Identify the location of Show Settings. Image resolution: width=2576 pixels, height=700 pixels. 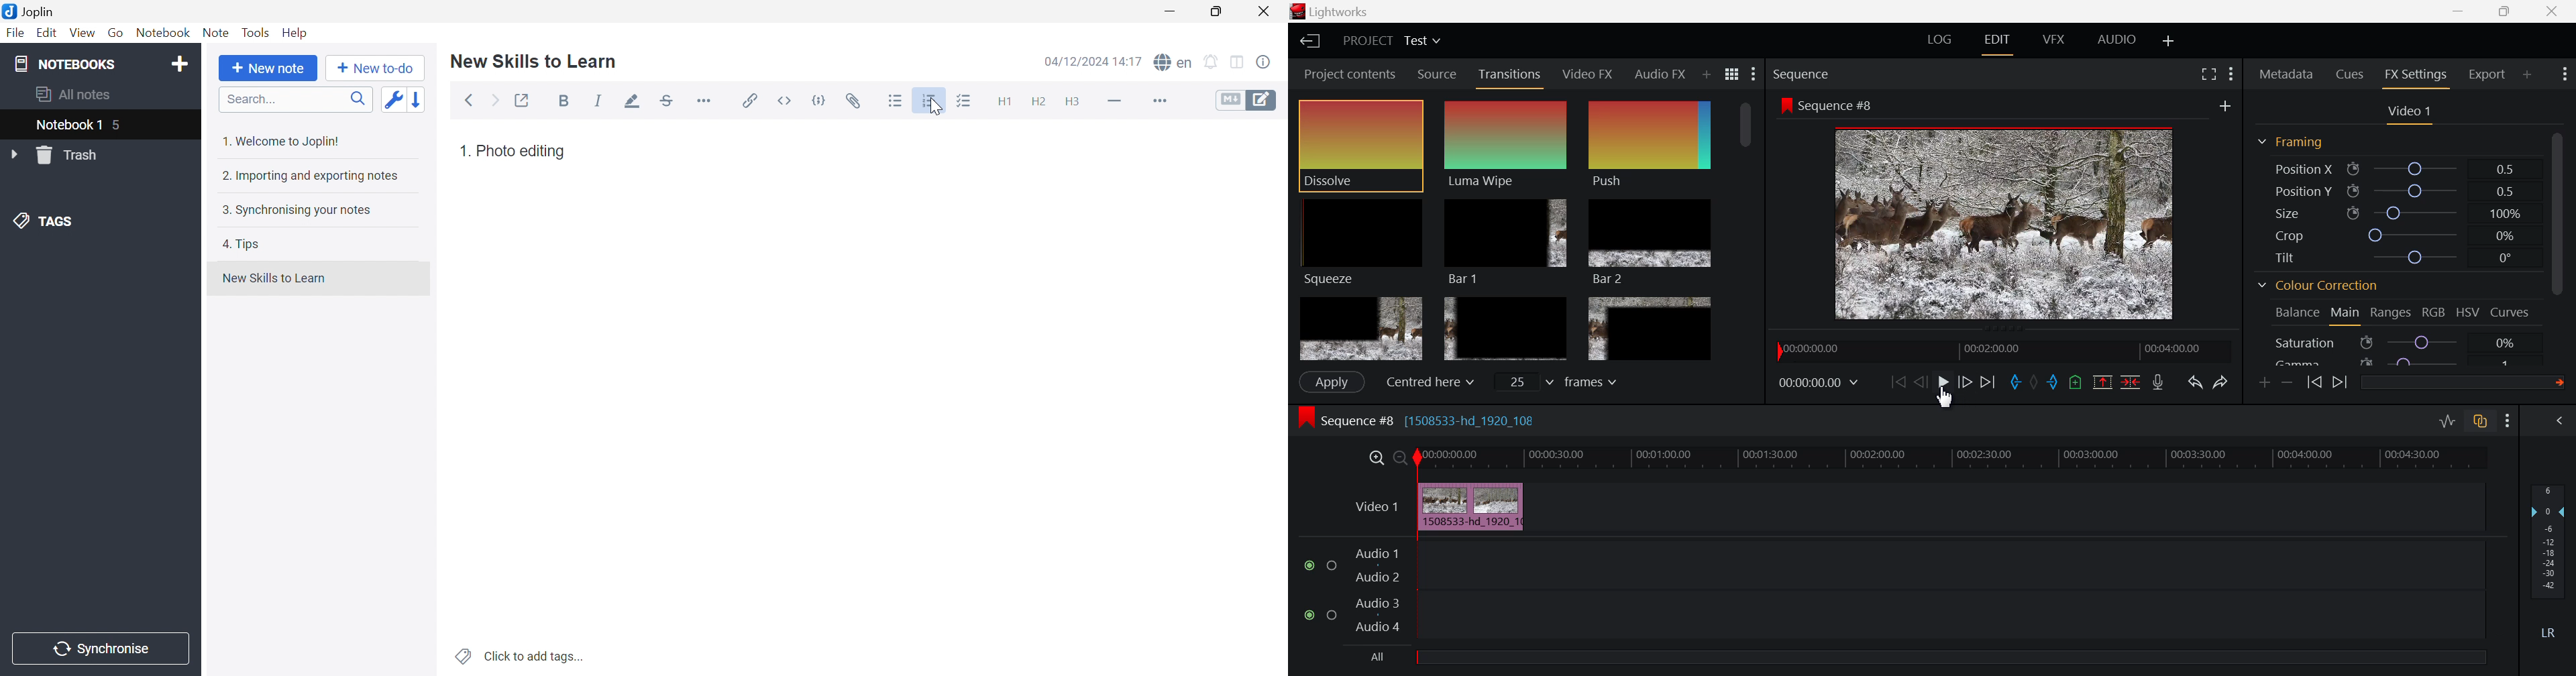
(2563, 74).